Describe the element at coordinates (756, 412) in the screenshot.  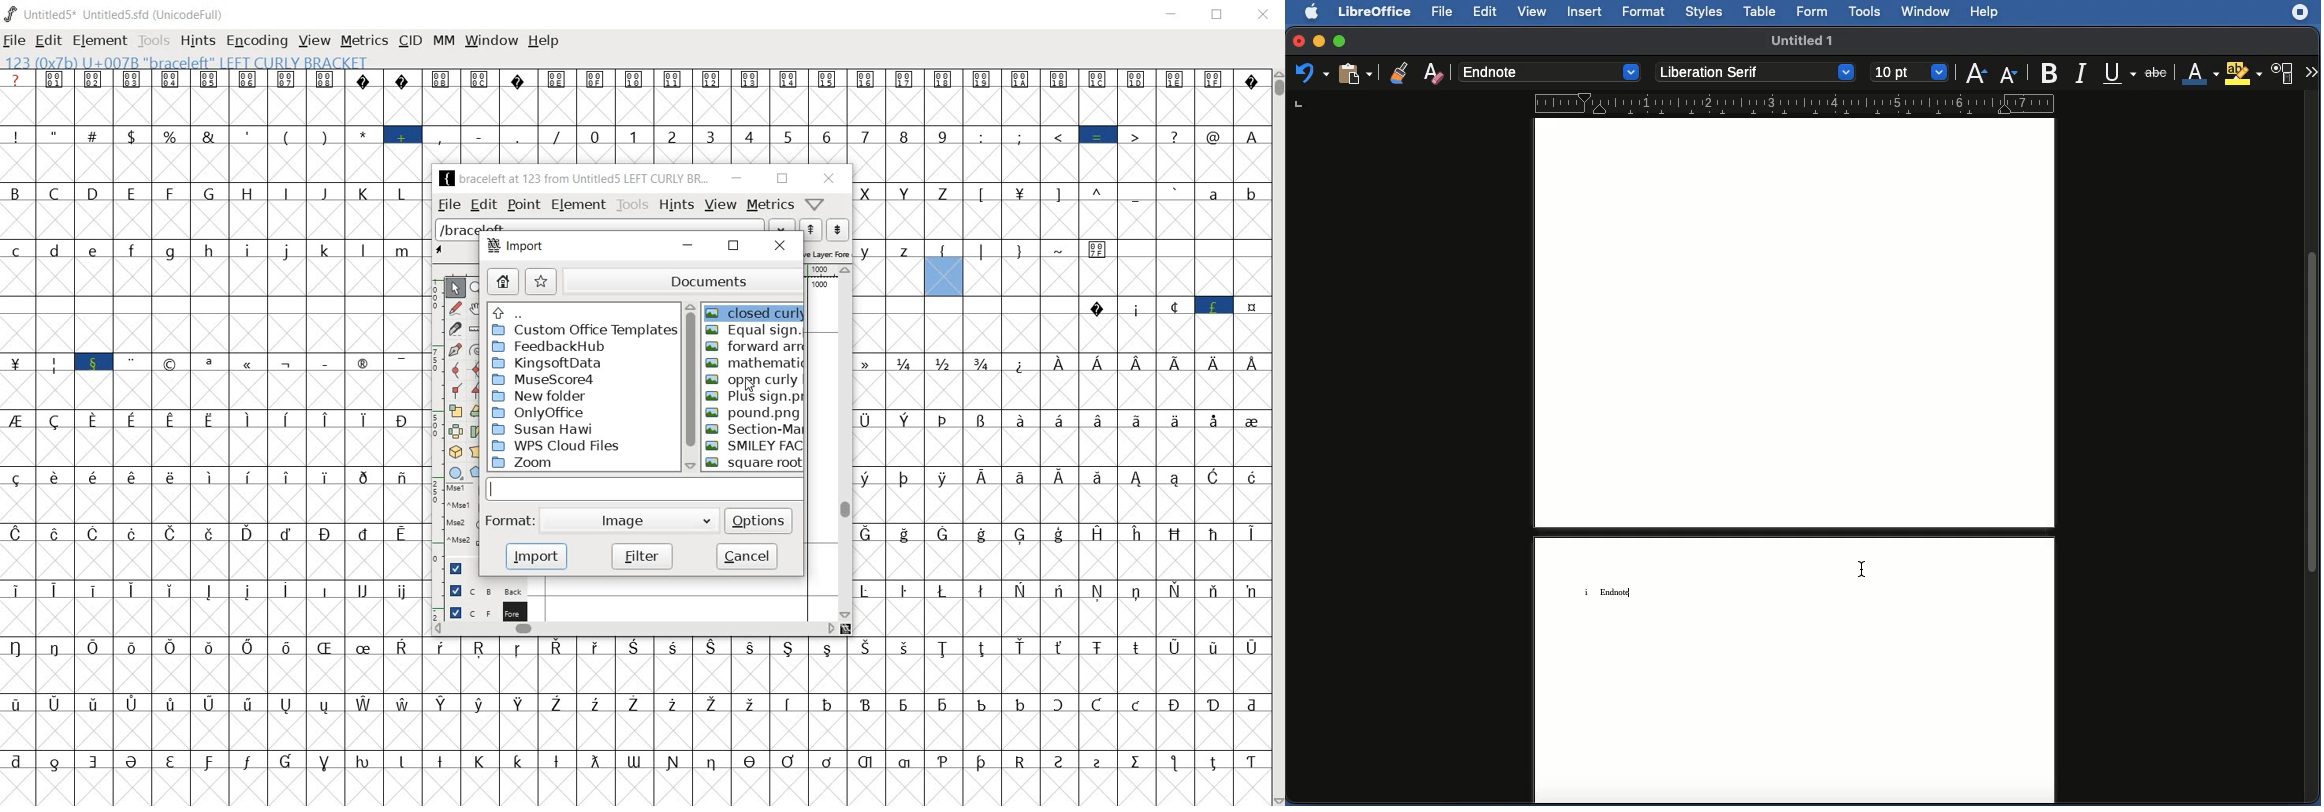
I see `Pound.png` at that location.